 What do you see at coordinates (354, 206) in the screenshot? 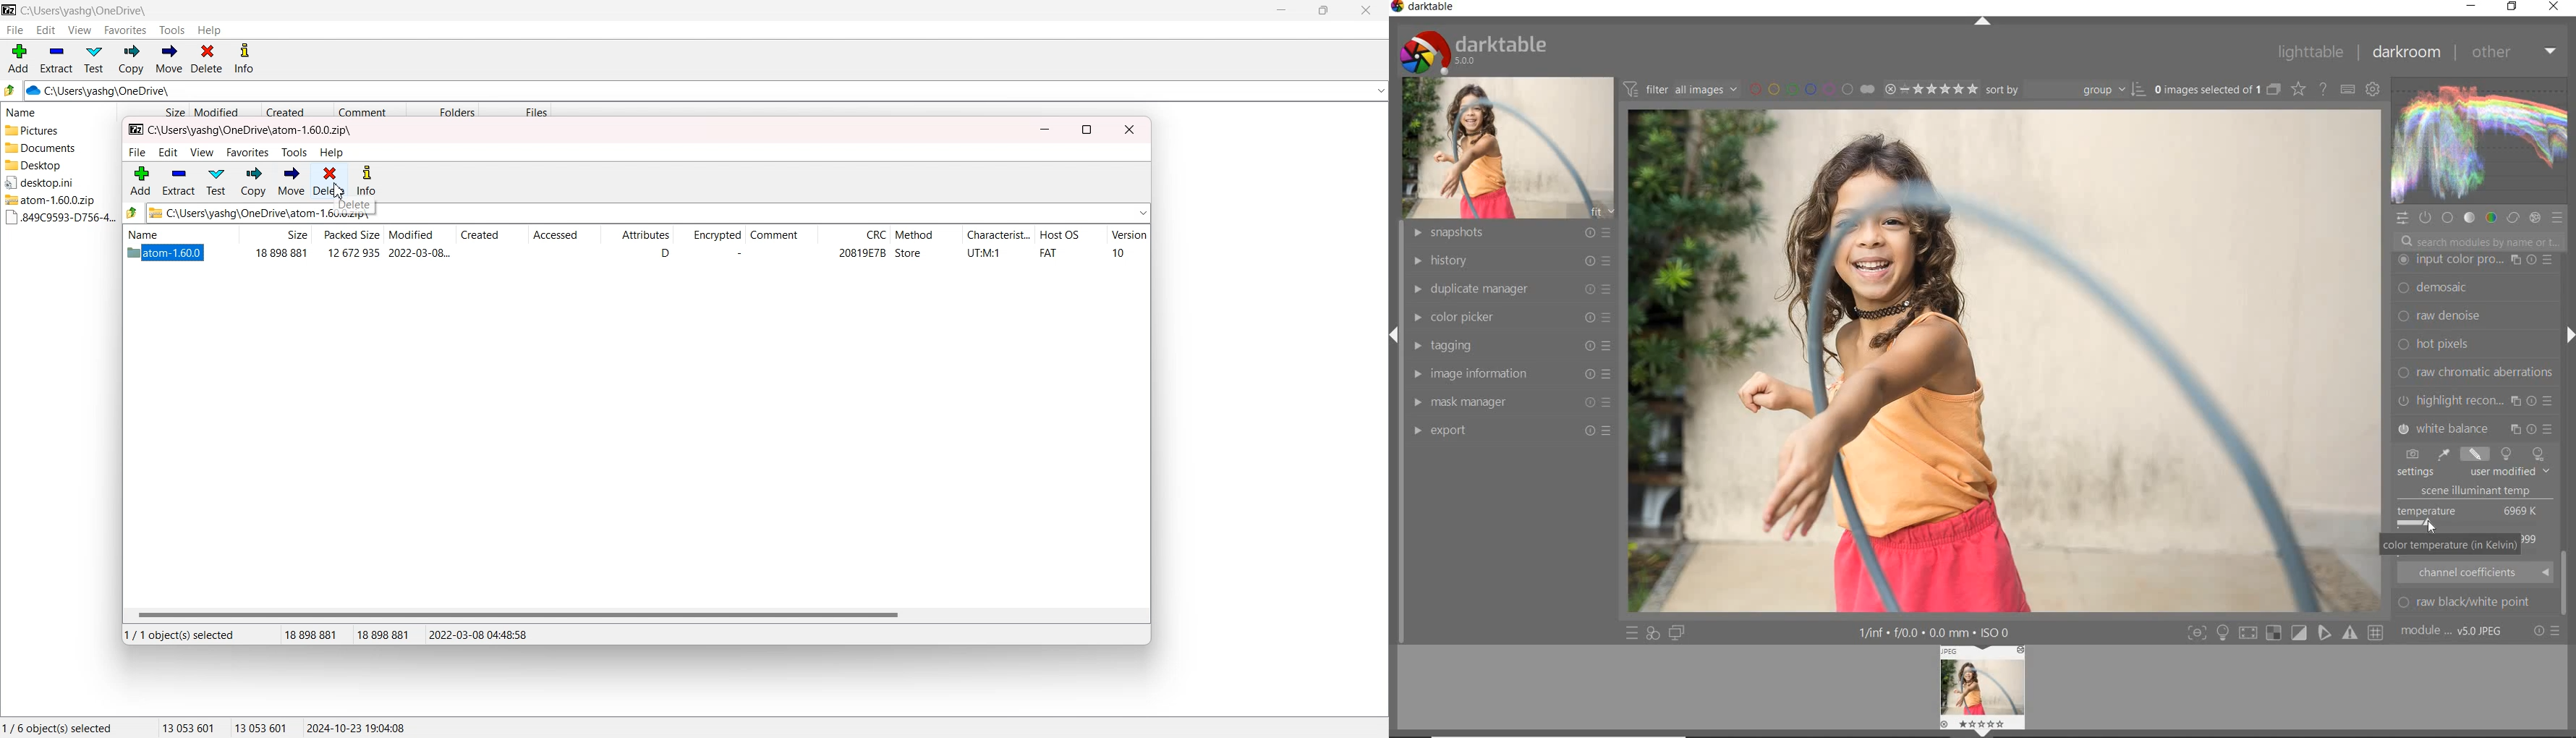
I see `delete` at bounding box center [354, 206].